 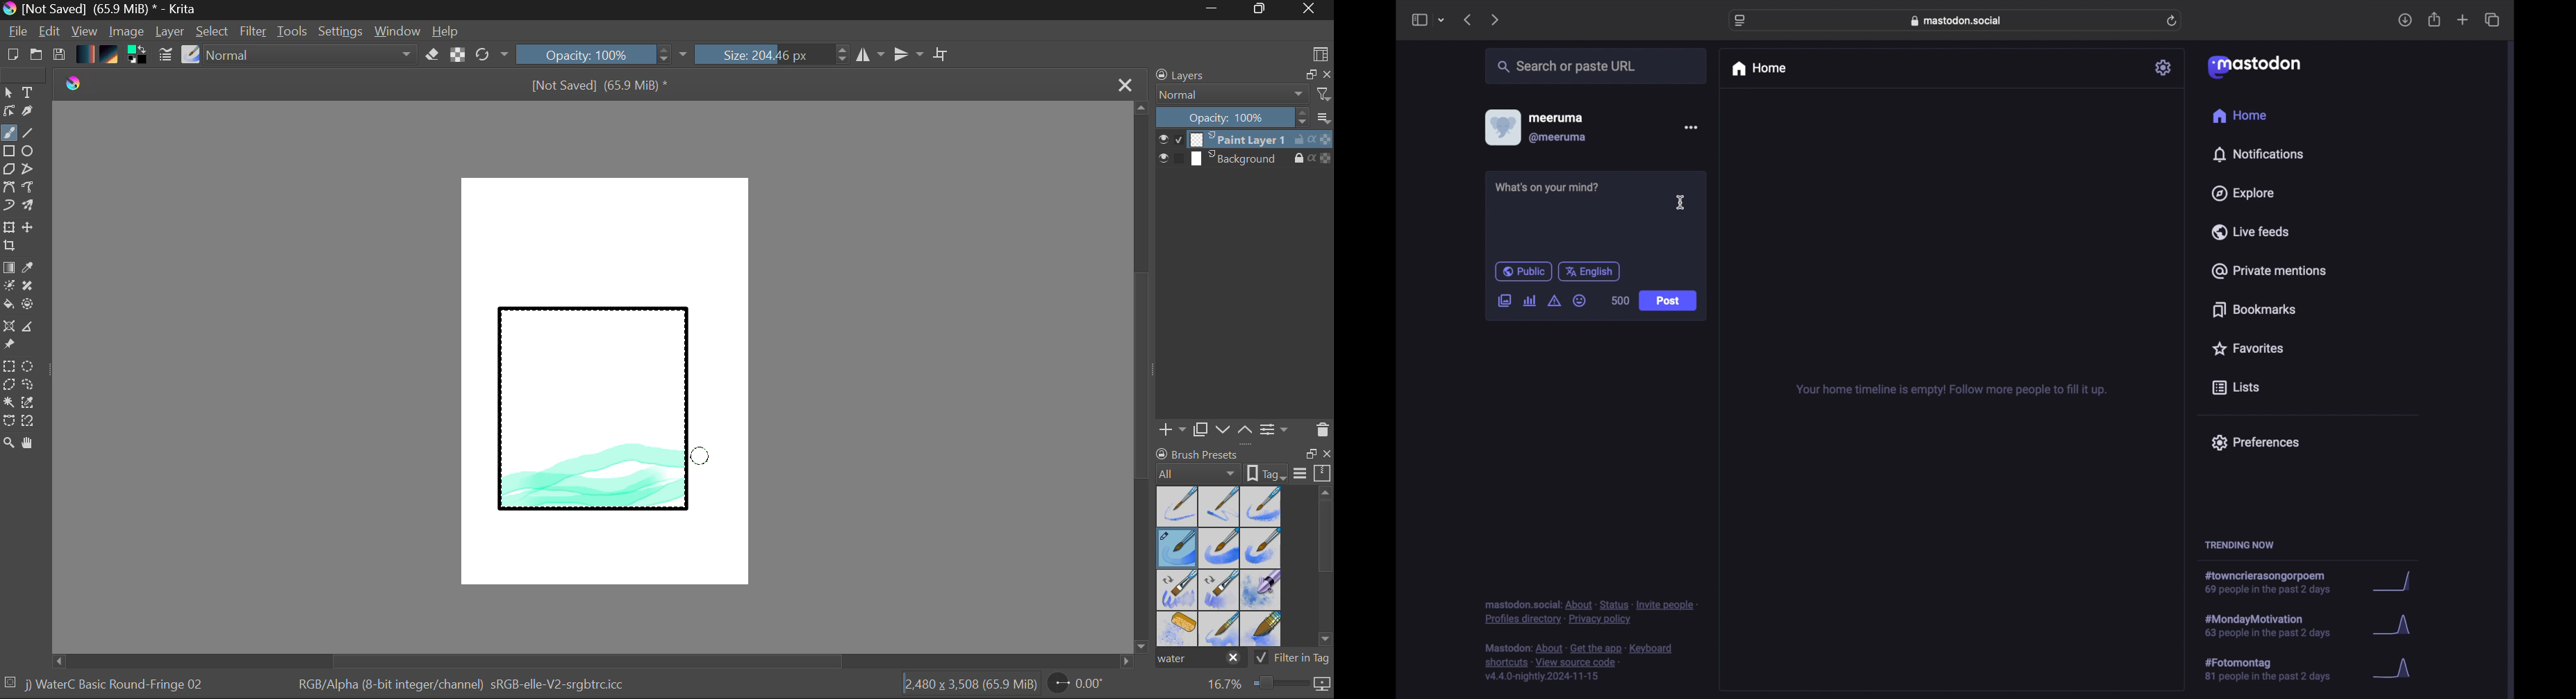 I want to click on Pan, so click(x=33, y=445).